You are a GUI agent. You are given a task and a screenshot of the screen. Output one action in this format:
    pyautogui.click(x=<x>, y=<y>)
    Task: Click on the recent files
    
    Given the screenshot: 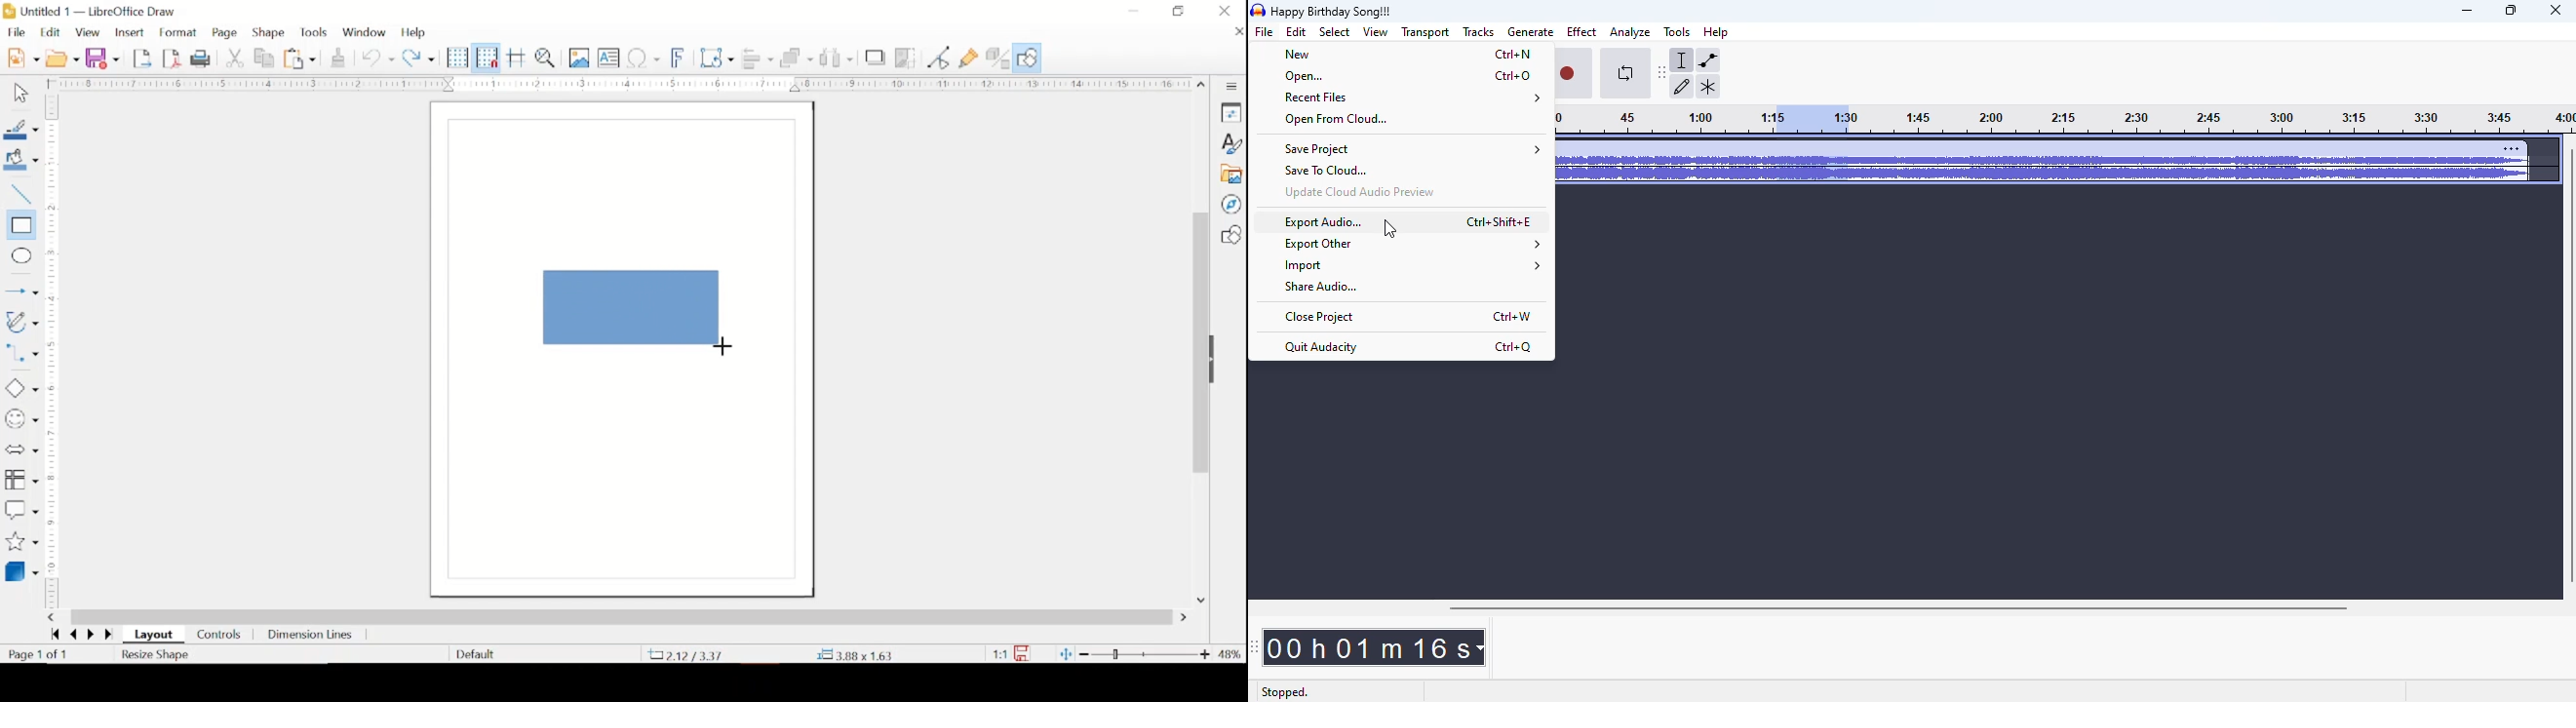 What is the action you would take?
    pyautogui.click(x=1413, y=98)
    